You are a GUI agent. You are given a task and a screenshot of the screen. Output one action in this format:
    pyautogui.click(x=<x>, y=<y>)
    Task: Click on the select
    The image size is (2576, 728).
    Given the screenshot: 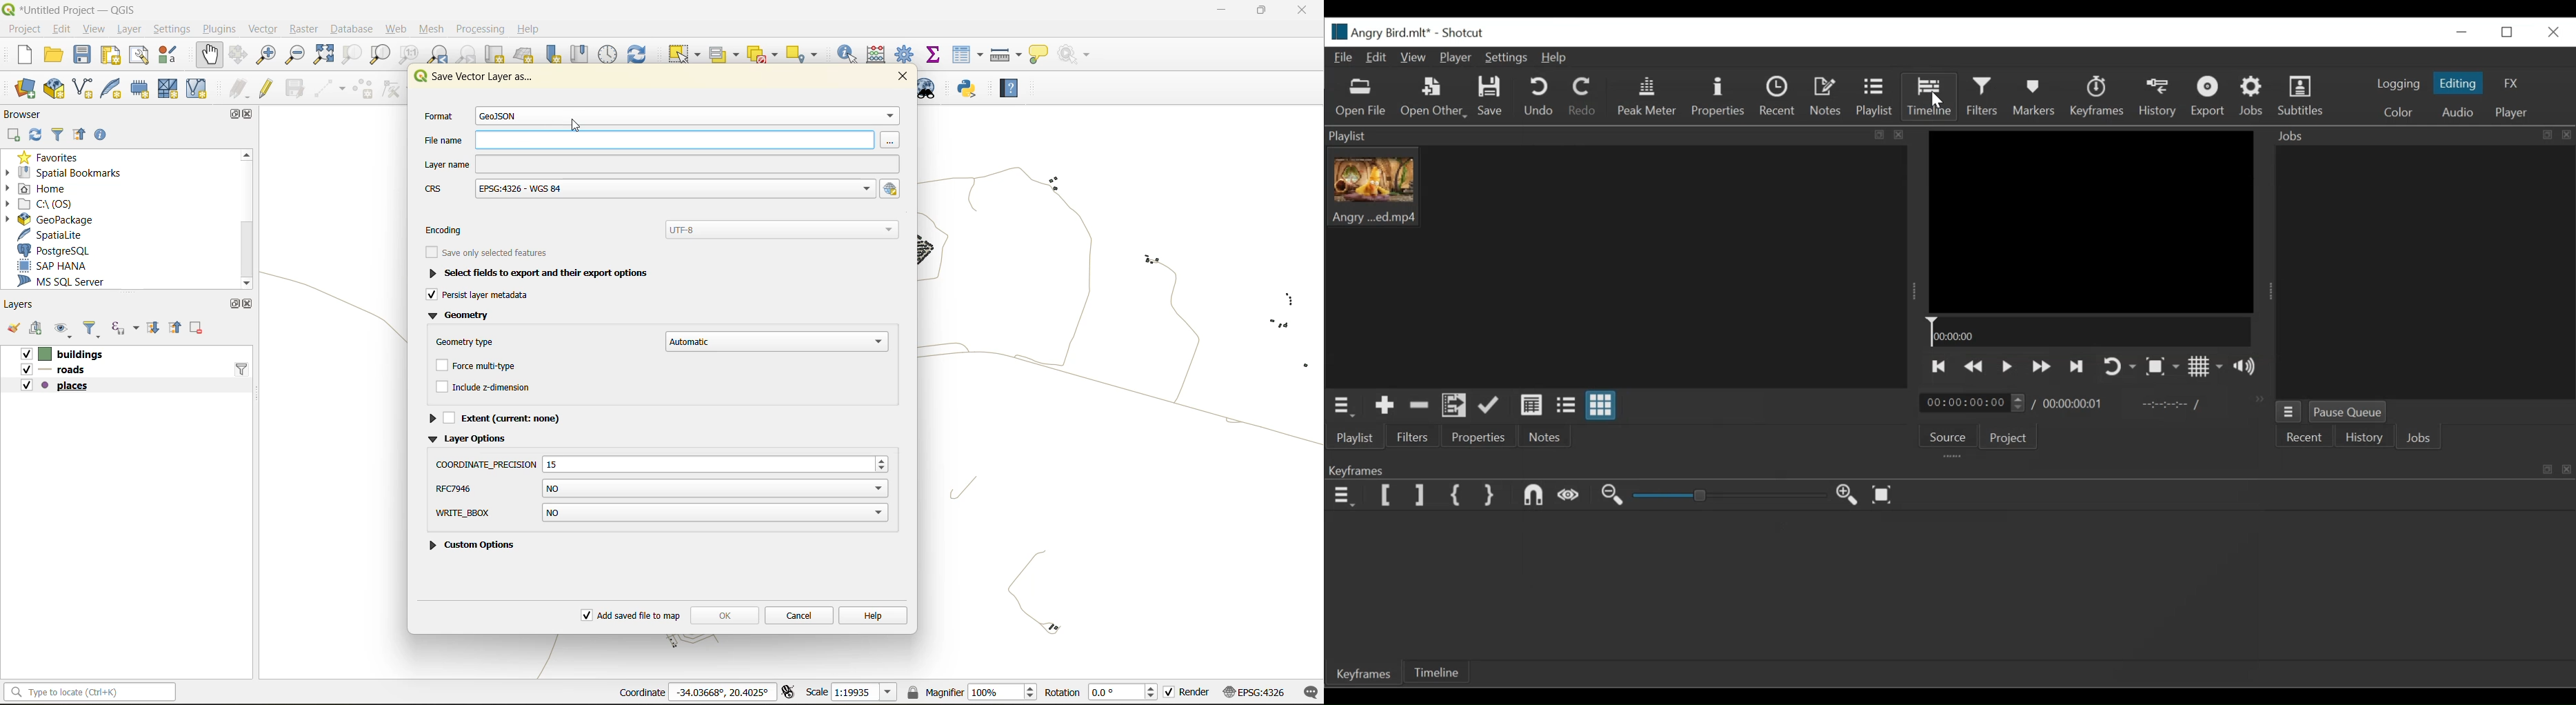 What is the action you would take?
    pyautogui.click(x=687, y=54)
    